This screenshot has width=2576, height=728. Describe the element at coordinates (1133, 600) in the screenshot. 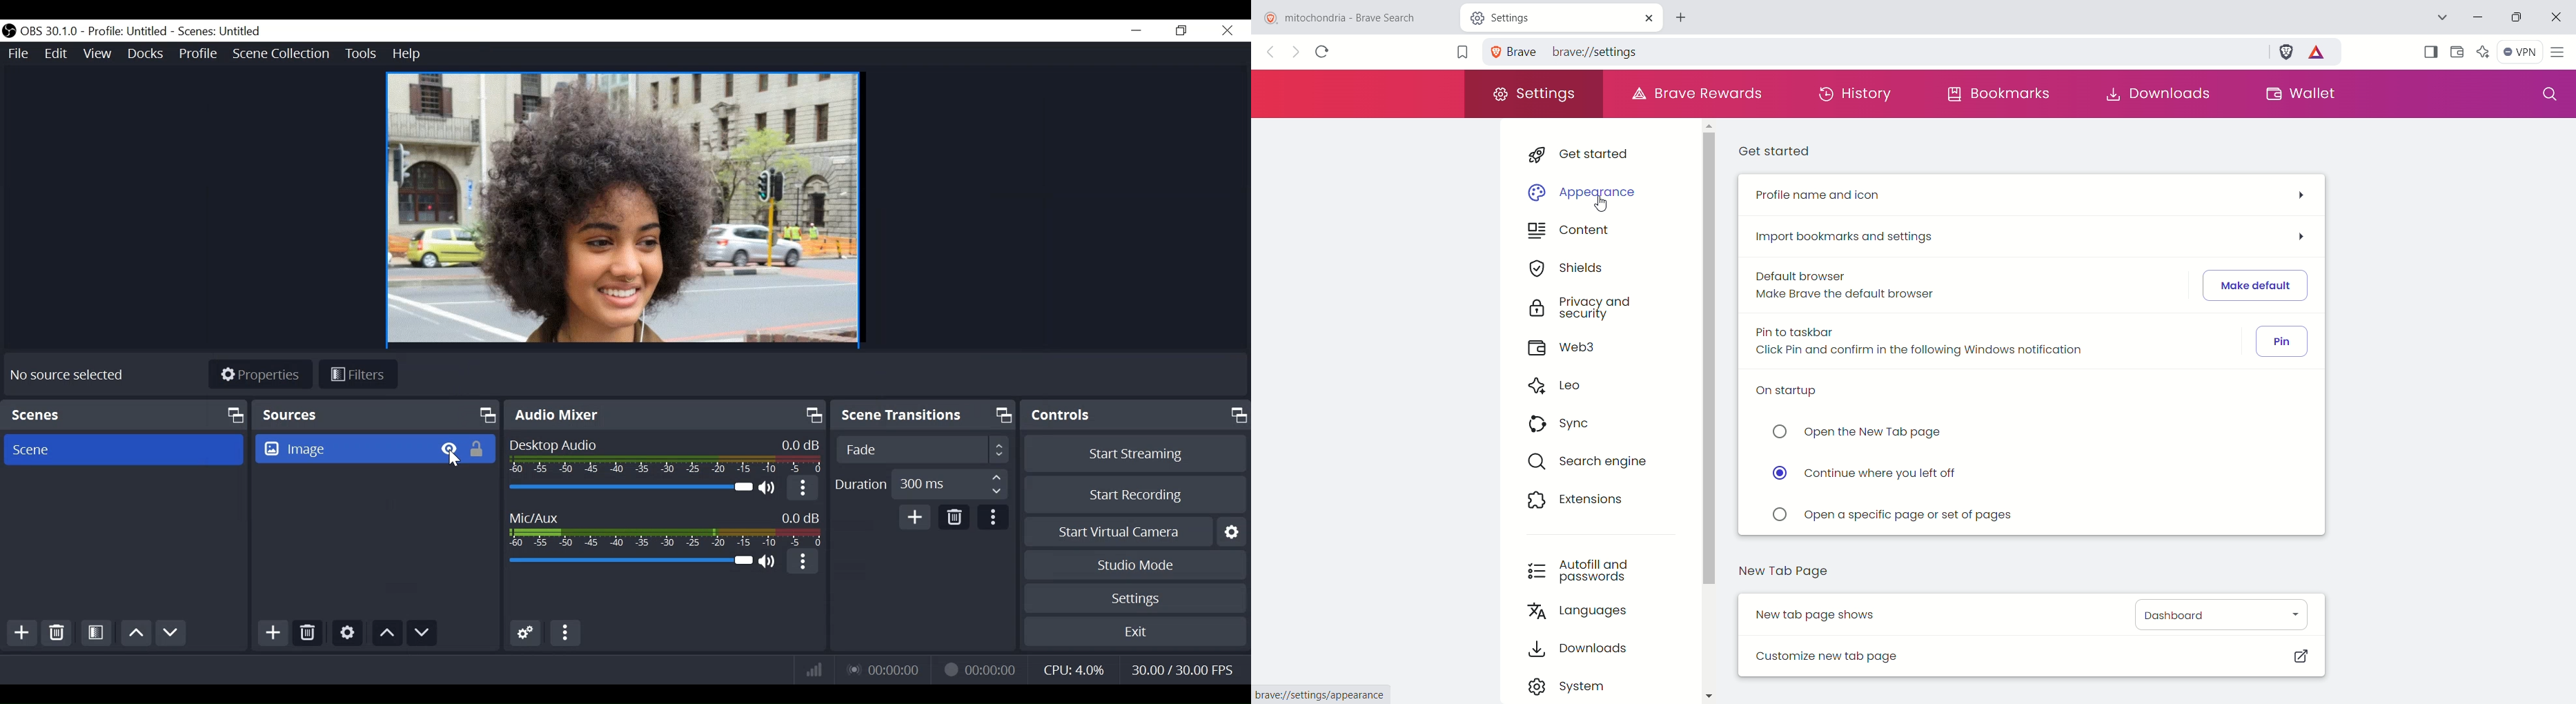

I see `Settings` at that location.